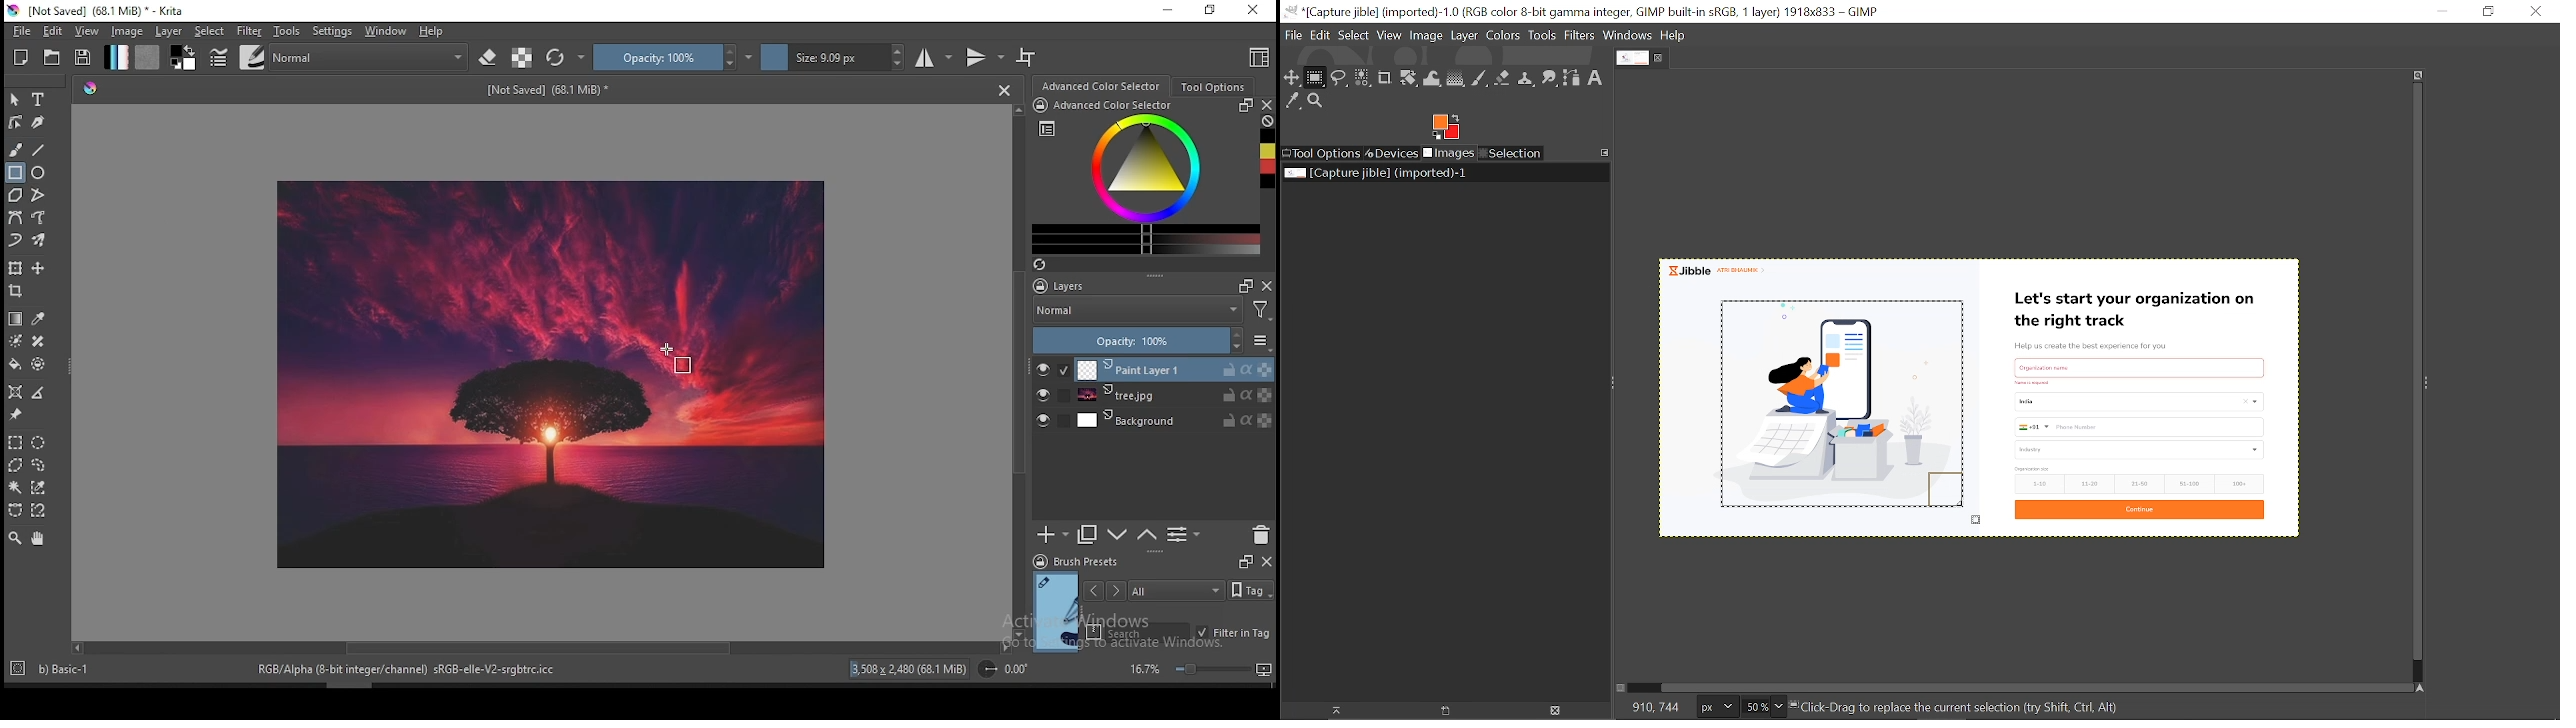  Describe the element at coordinates (2088, 484) in the screenshot. I see `11-20` at that location.